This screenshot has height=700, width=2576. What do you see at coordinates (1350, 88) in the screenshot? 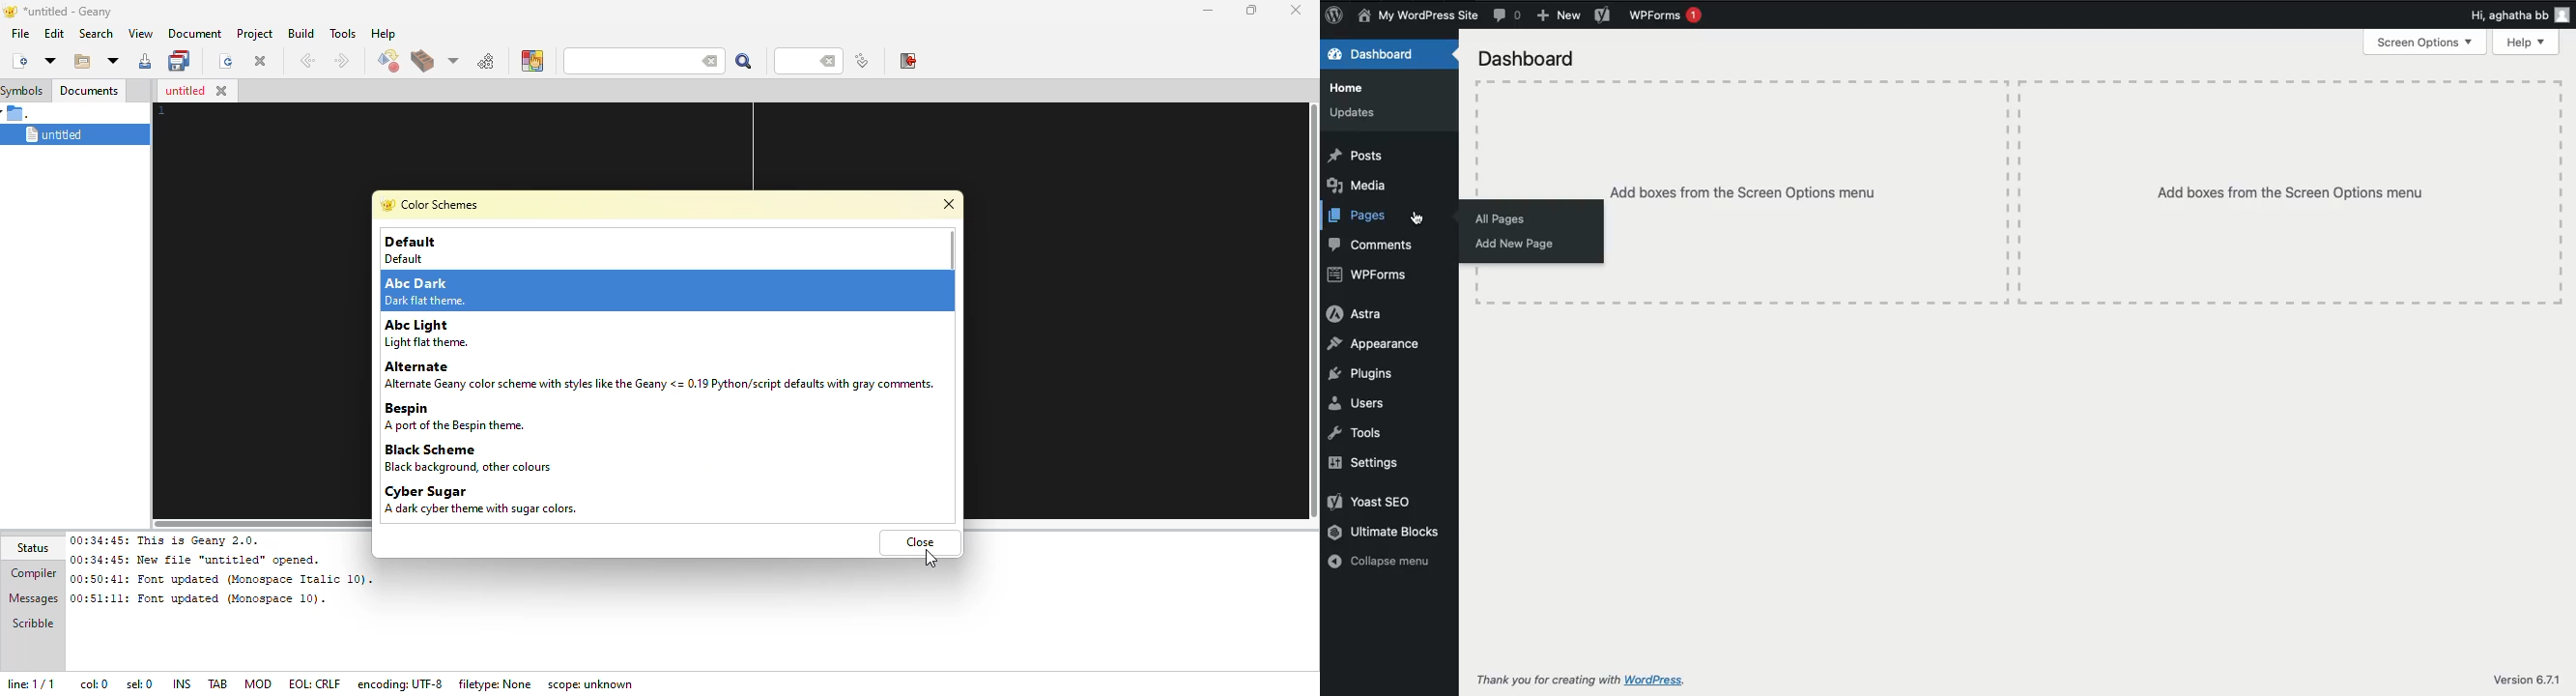
I see `Home` at bounding box center [1350, 88].